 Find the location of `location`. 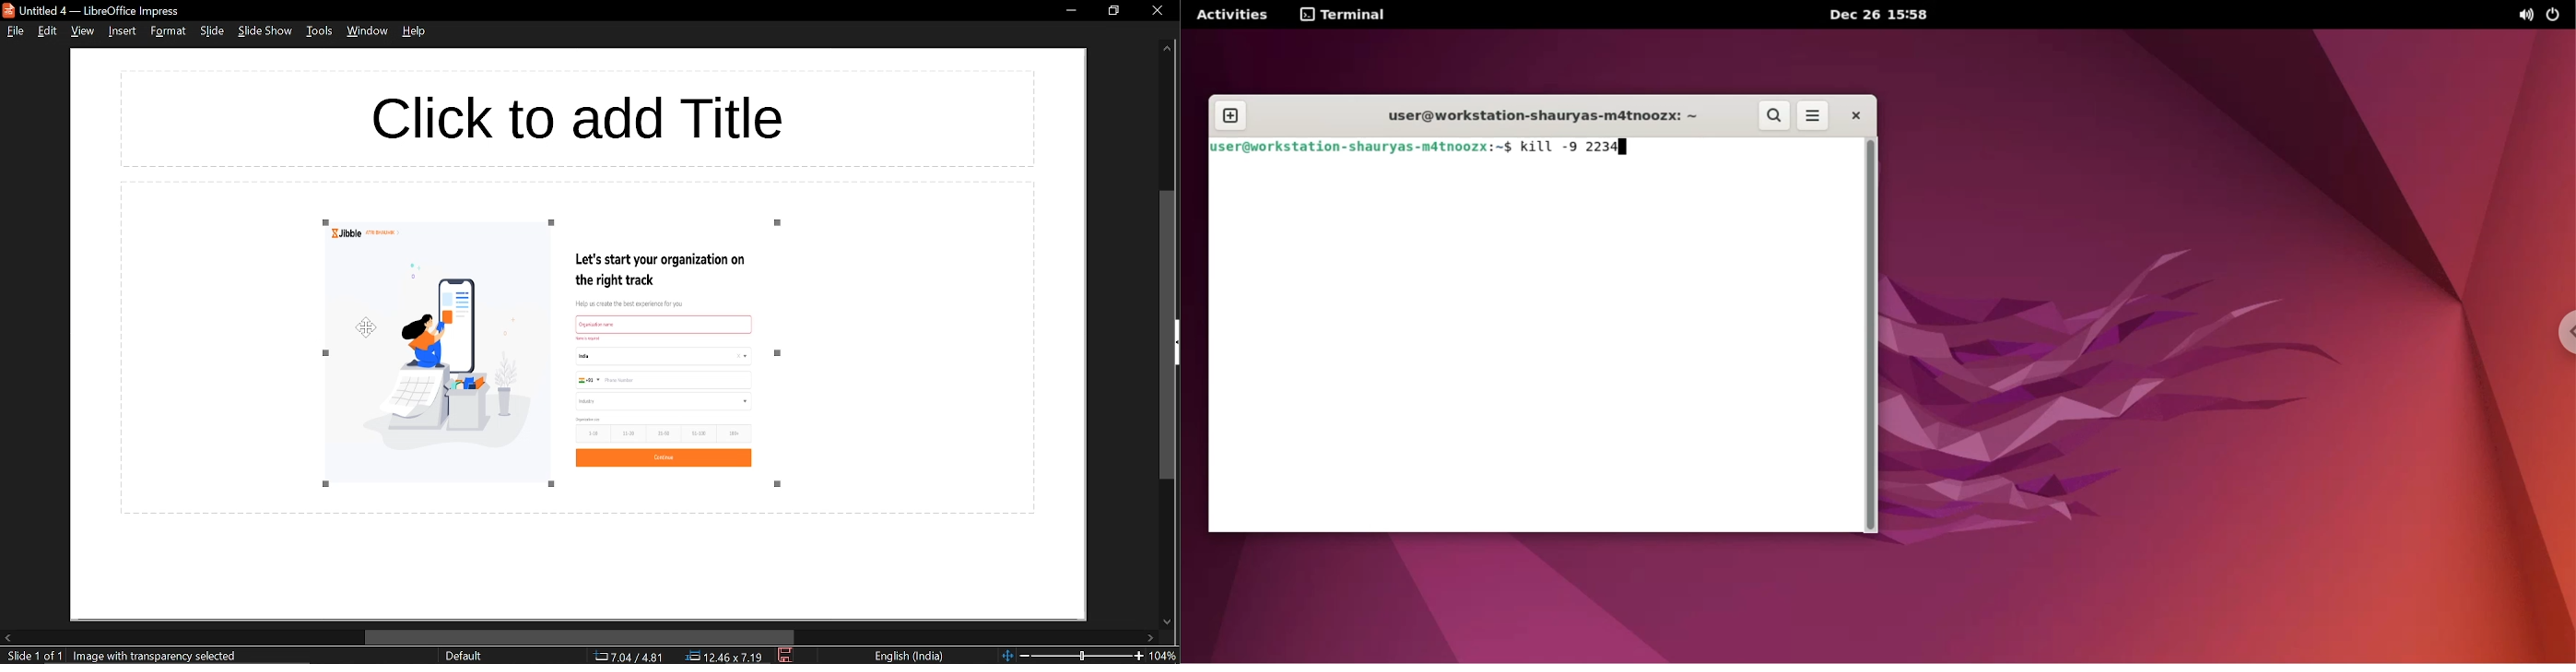

location is located at coordinates (727, 657).